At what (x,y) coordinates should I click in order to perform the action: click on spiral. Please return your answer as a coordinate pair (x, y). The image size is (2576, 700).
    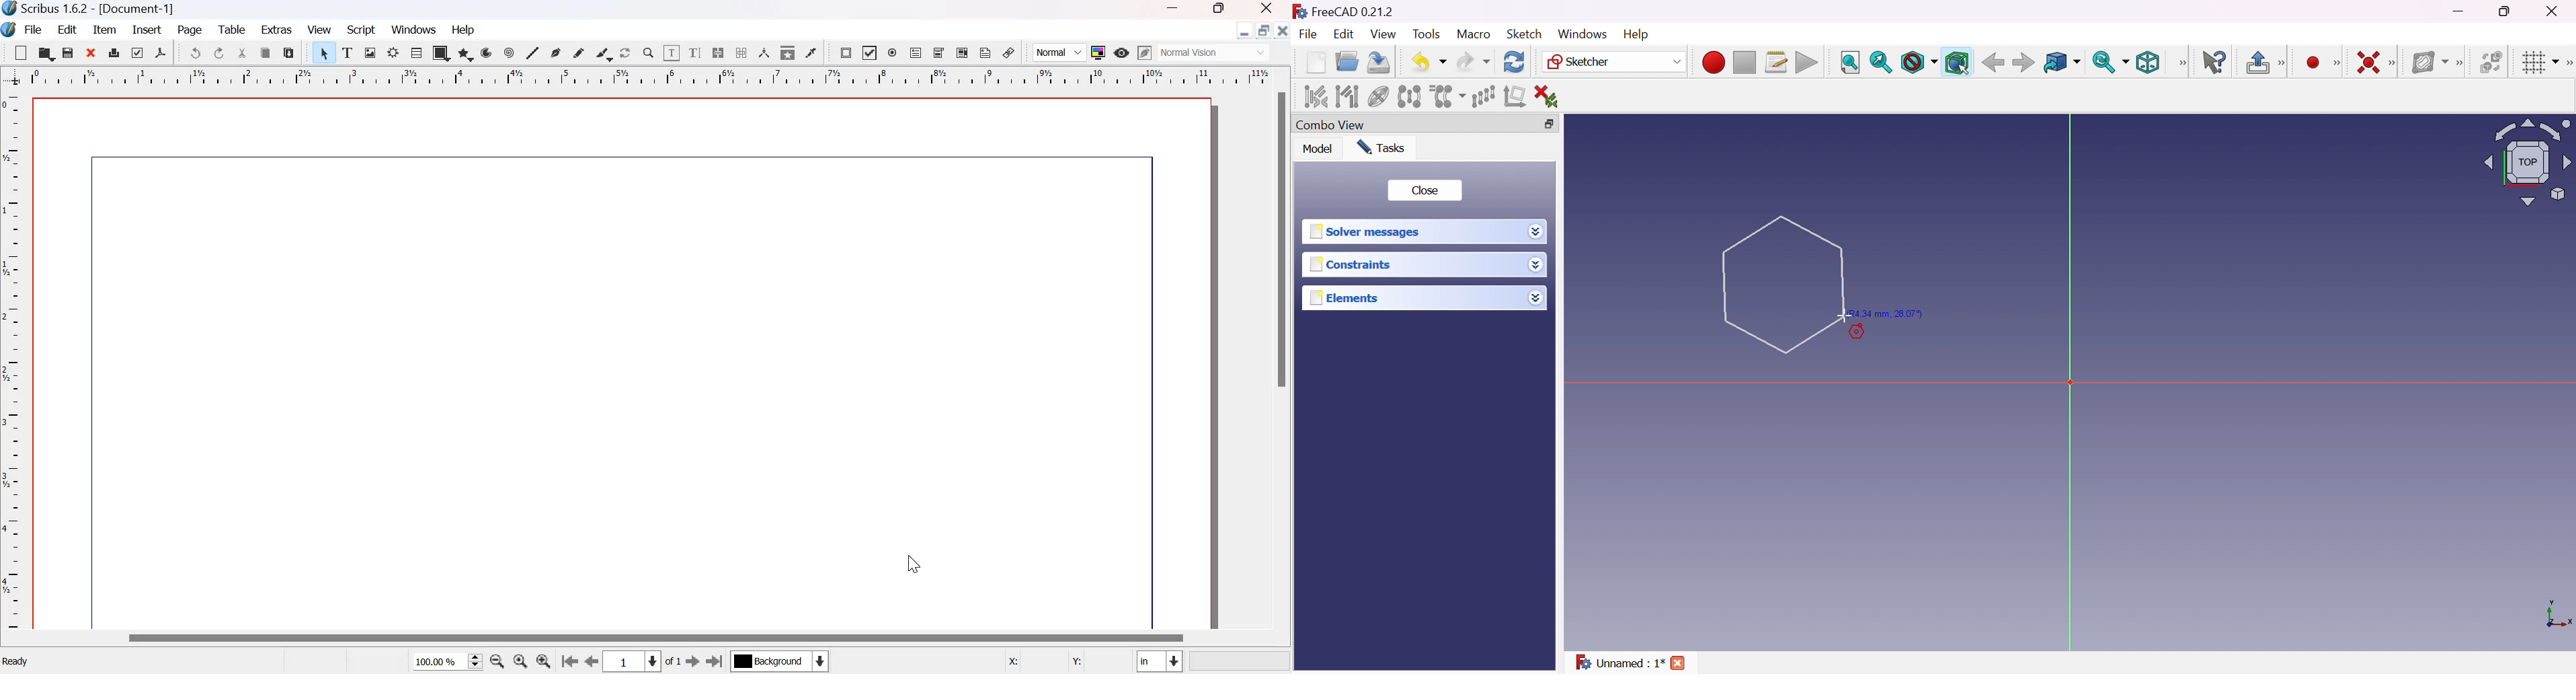
    Looking at the image, I should click on (508, 52).